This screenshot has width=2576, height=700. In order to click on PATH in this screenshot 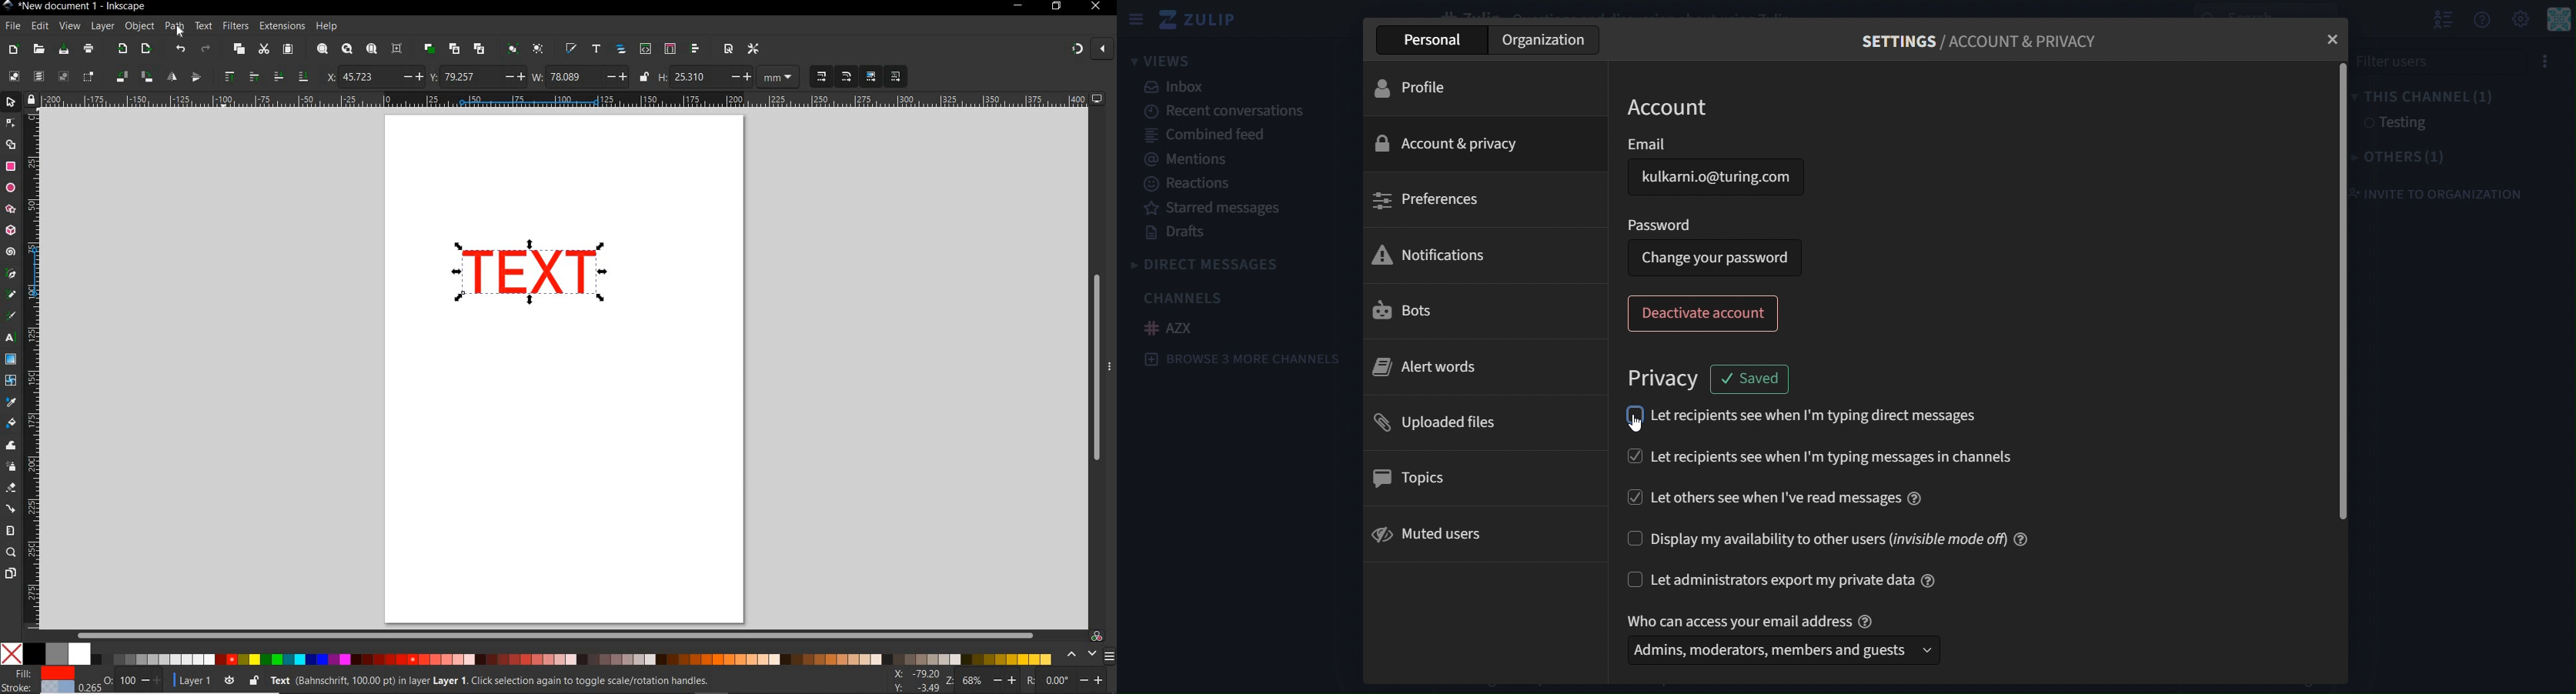, I will do `click(175, 29)`.